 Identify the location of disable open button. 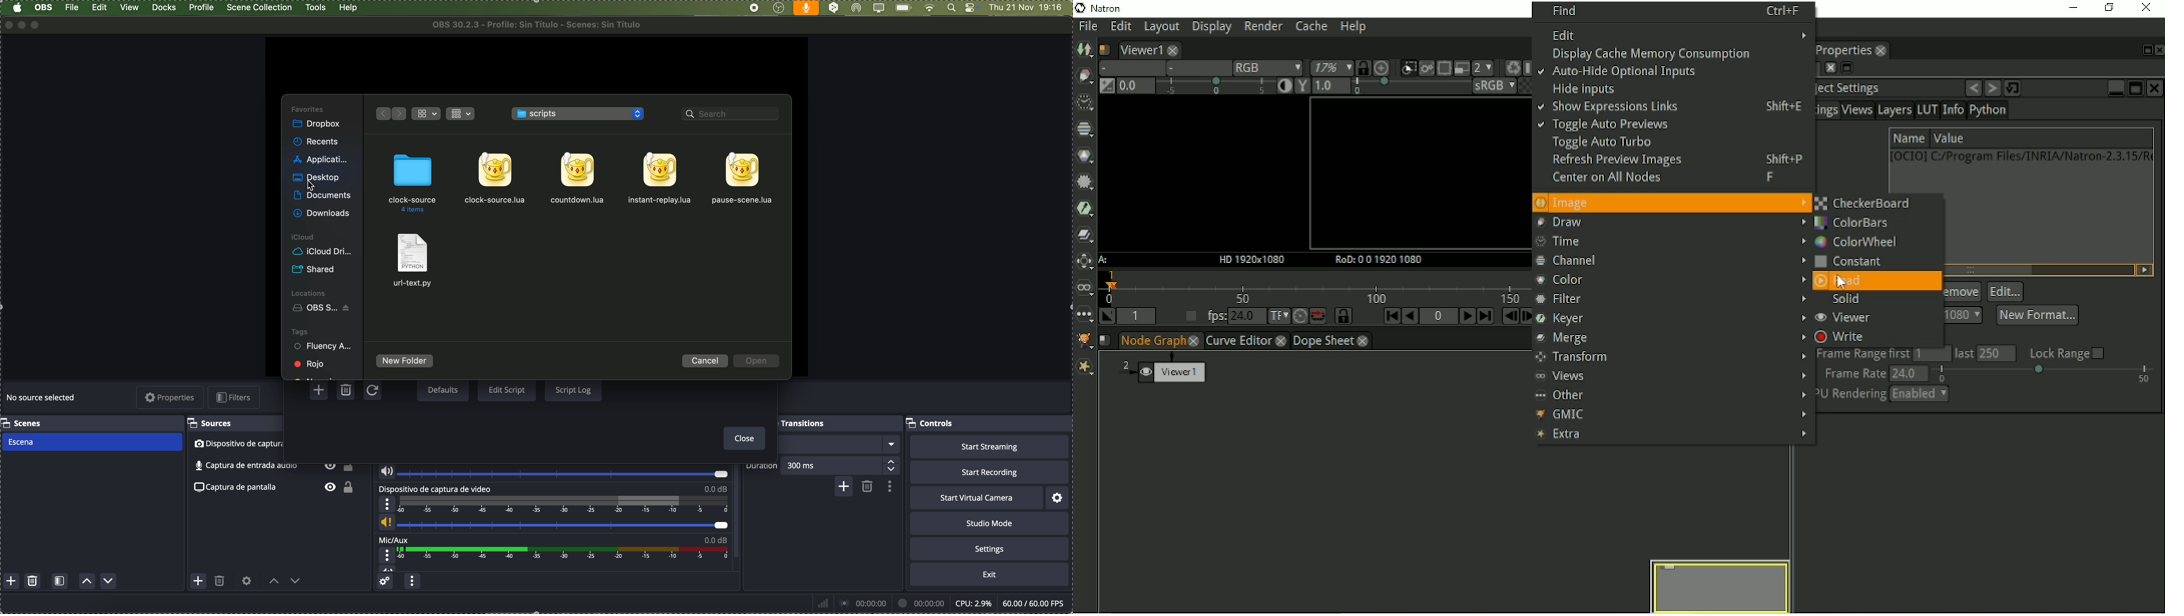
(757, 361).